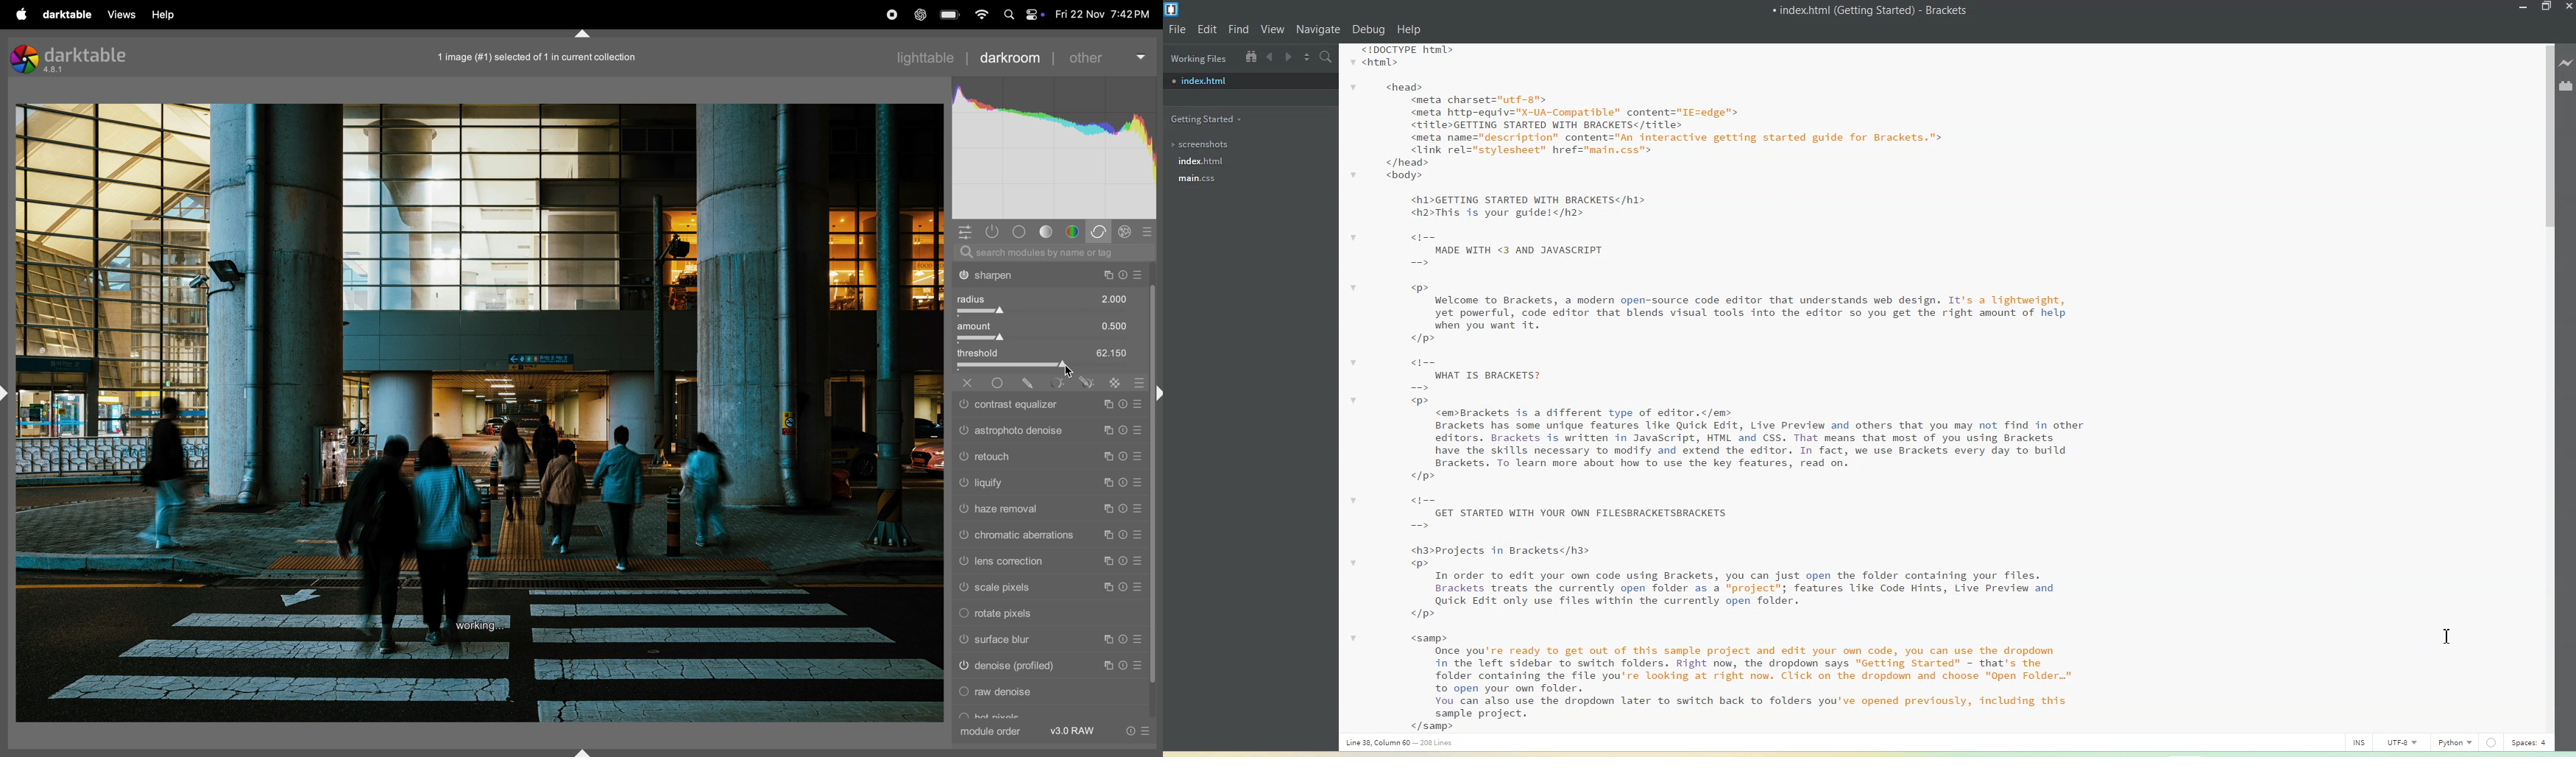 This screenshot has height=784, width=2576. What do you see at coordinates (543, 55) in the screenshot?
I see `1 image` at bounding box center [543, 55].